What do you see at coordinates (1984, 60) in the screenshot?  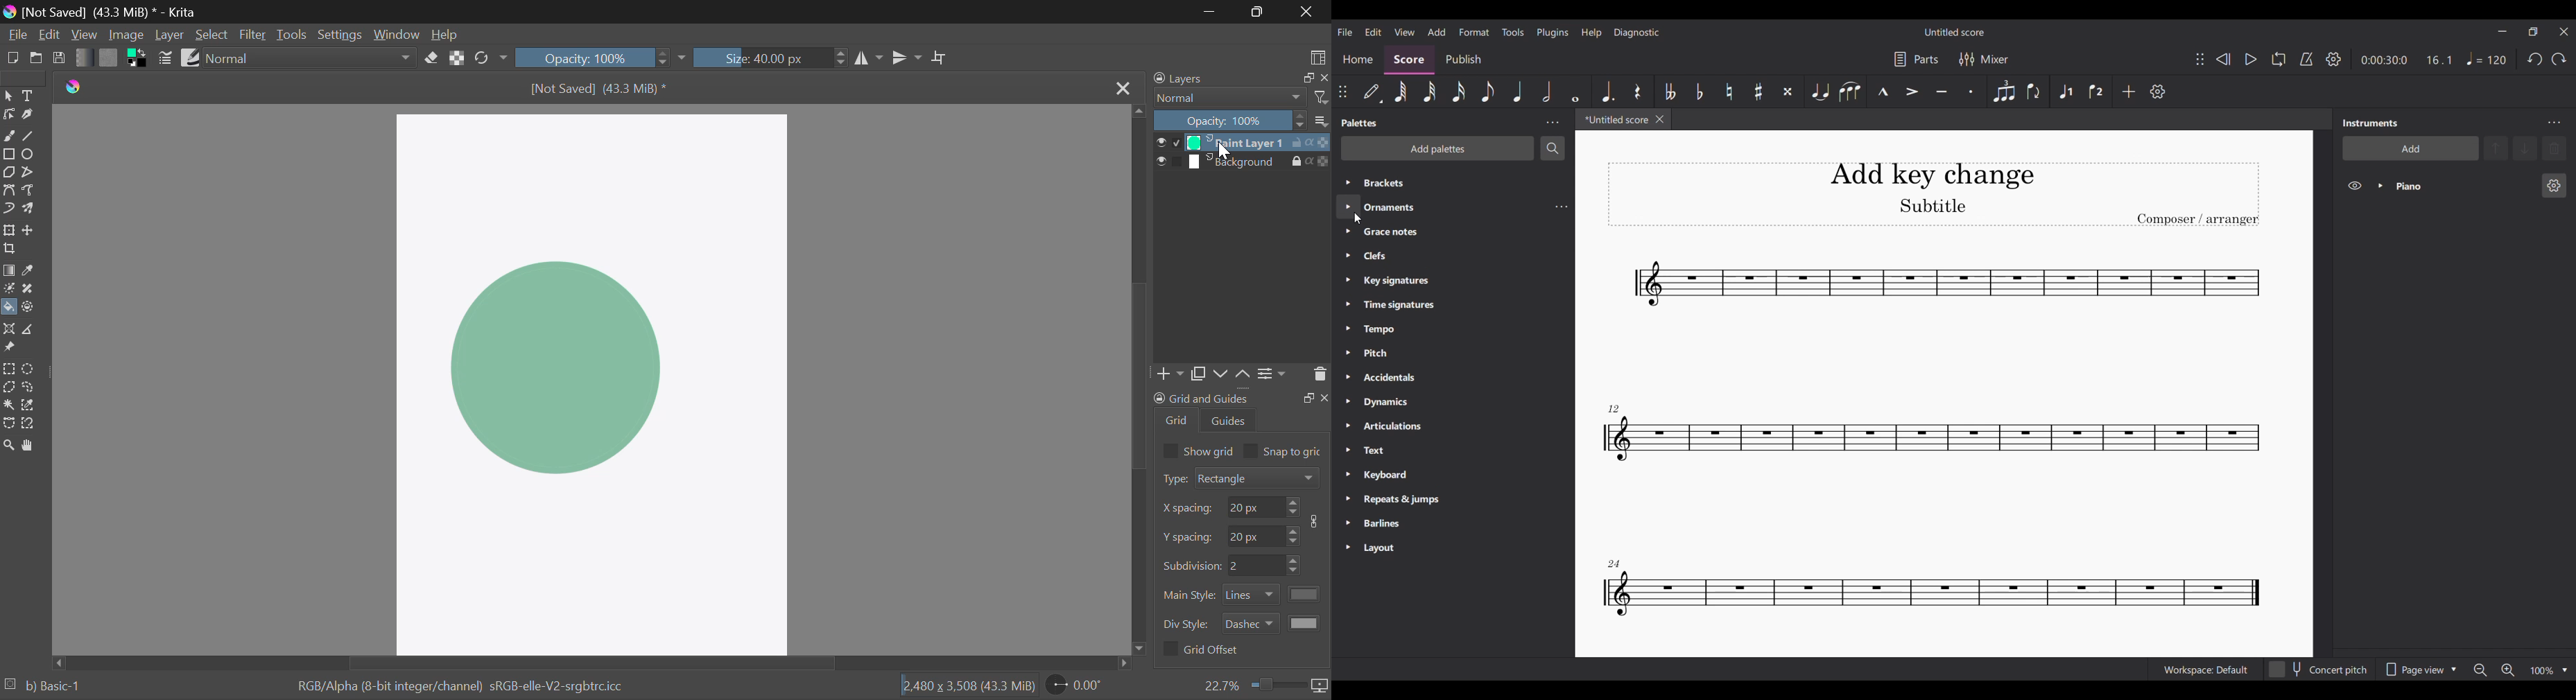 I see `Mixer settings` at bounding box center [1984, 60].